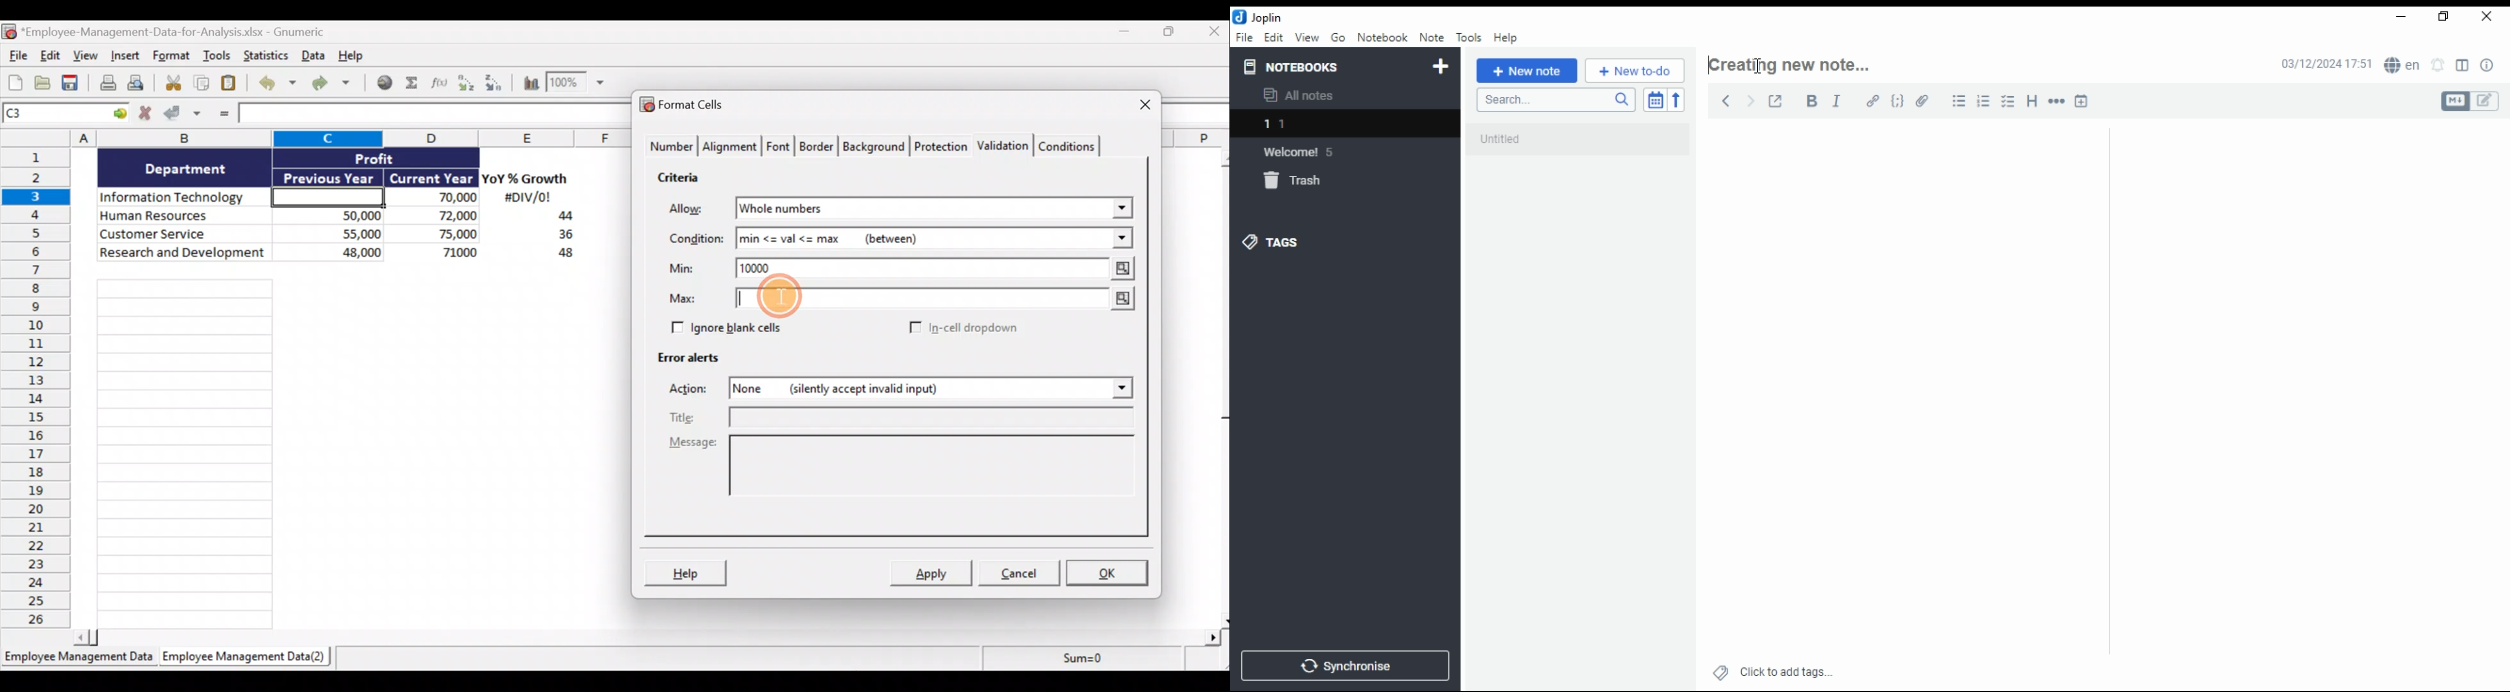 This screenshot has width=2520, height=700. I want to click on Employee Management Data(2), so click(242, 659).